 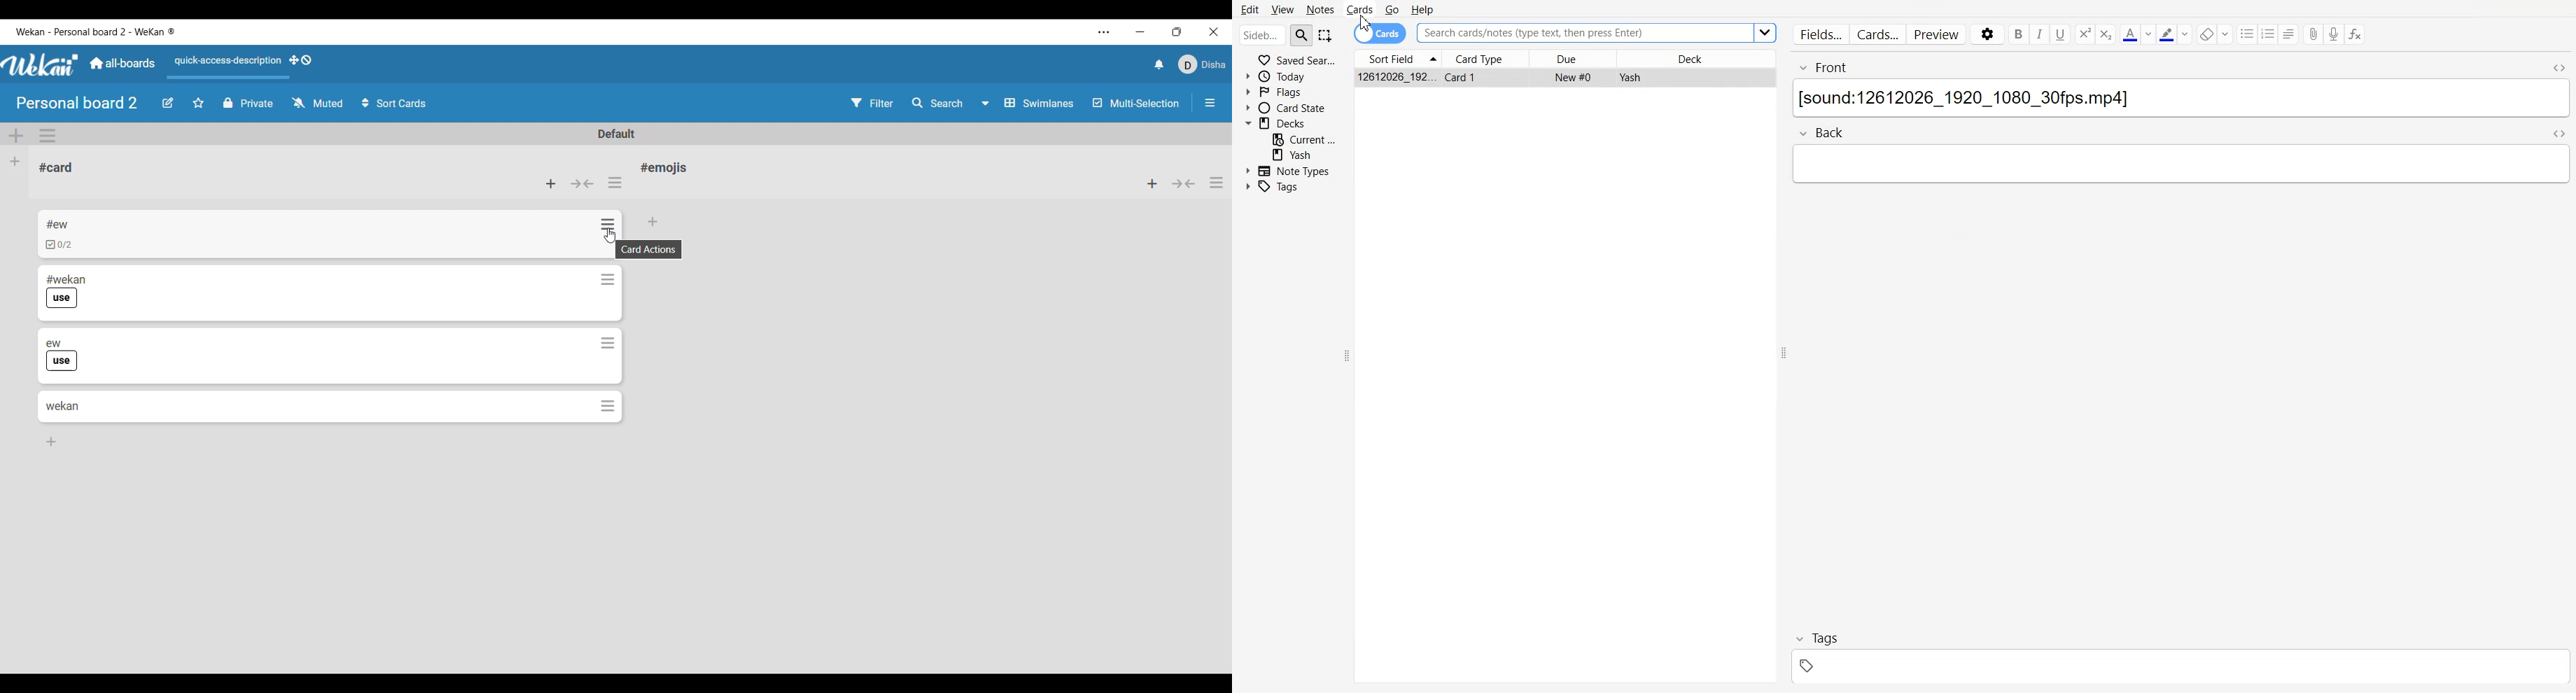 What do you see at coordinates (1575, 77) in the screenshot?
I see `New #0` at bounding box center [1575, 77].